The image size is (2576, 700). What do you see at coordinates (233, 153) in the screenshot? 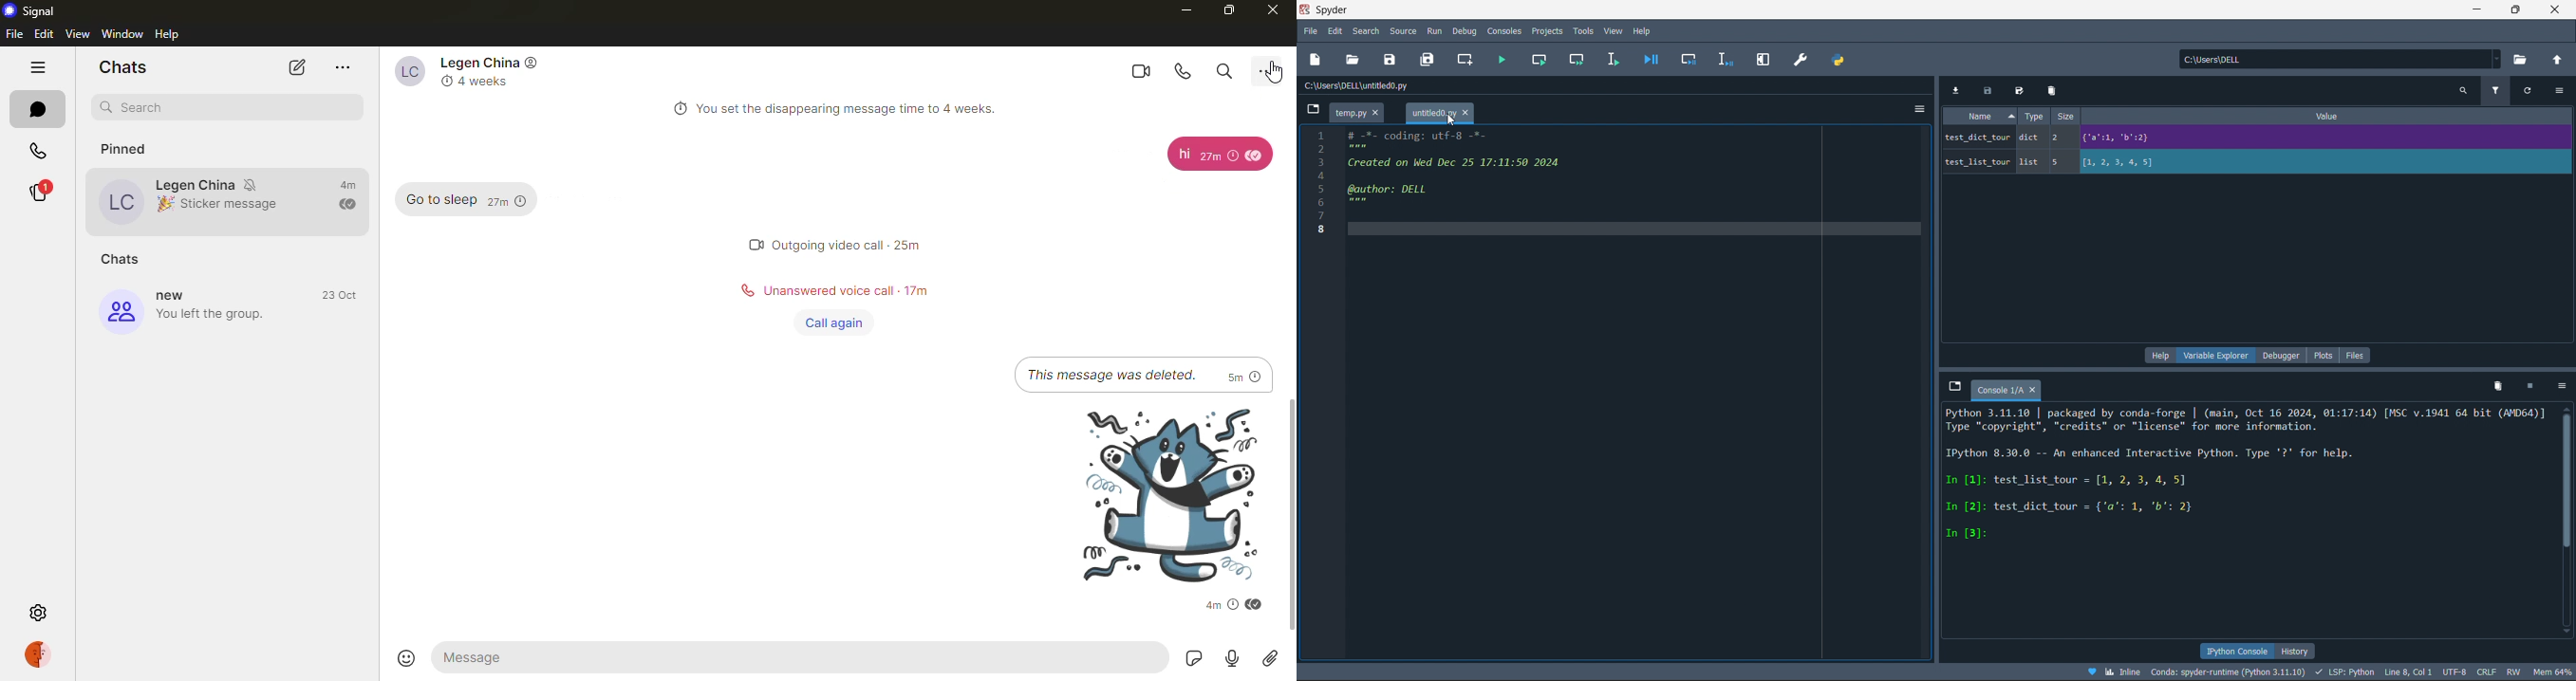
I see `Legen China` at bounding box center [233, 153].